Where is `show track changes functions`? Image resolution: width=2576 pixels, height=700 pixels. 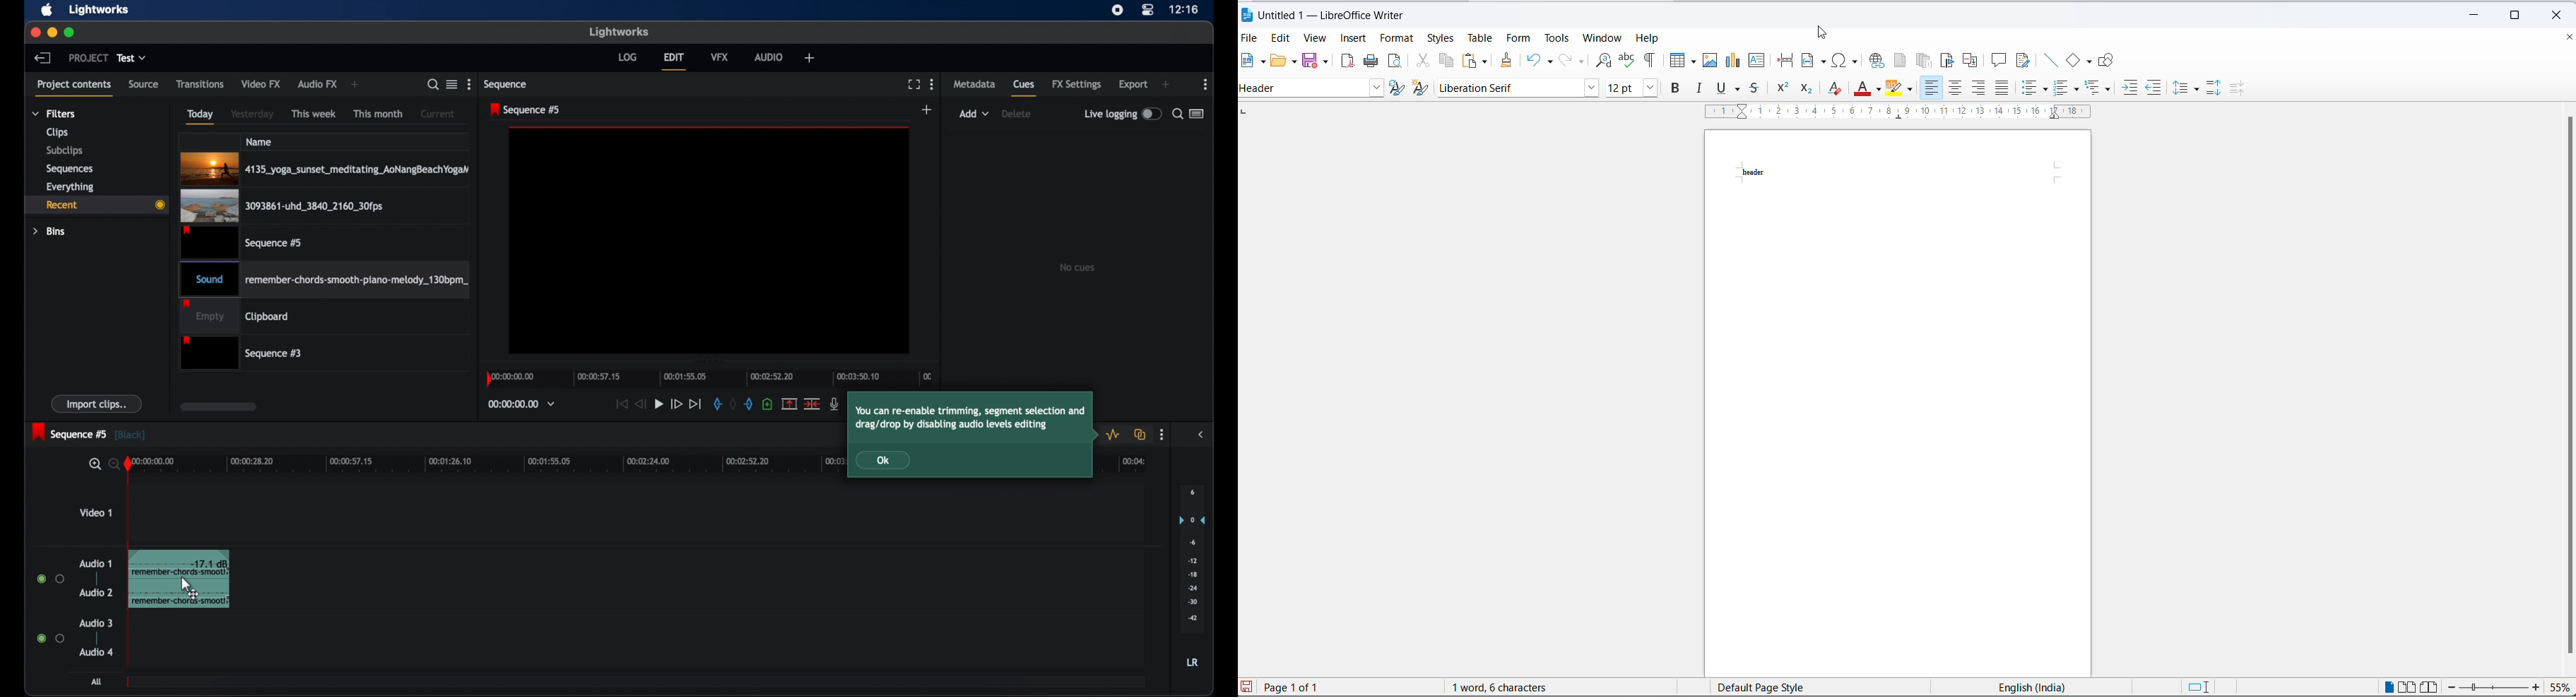 show track changes functions is located at coordinates (2023, 62).